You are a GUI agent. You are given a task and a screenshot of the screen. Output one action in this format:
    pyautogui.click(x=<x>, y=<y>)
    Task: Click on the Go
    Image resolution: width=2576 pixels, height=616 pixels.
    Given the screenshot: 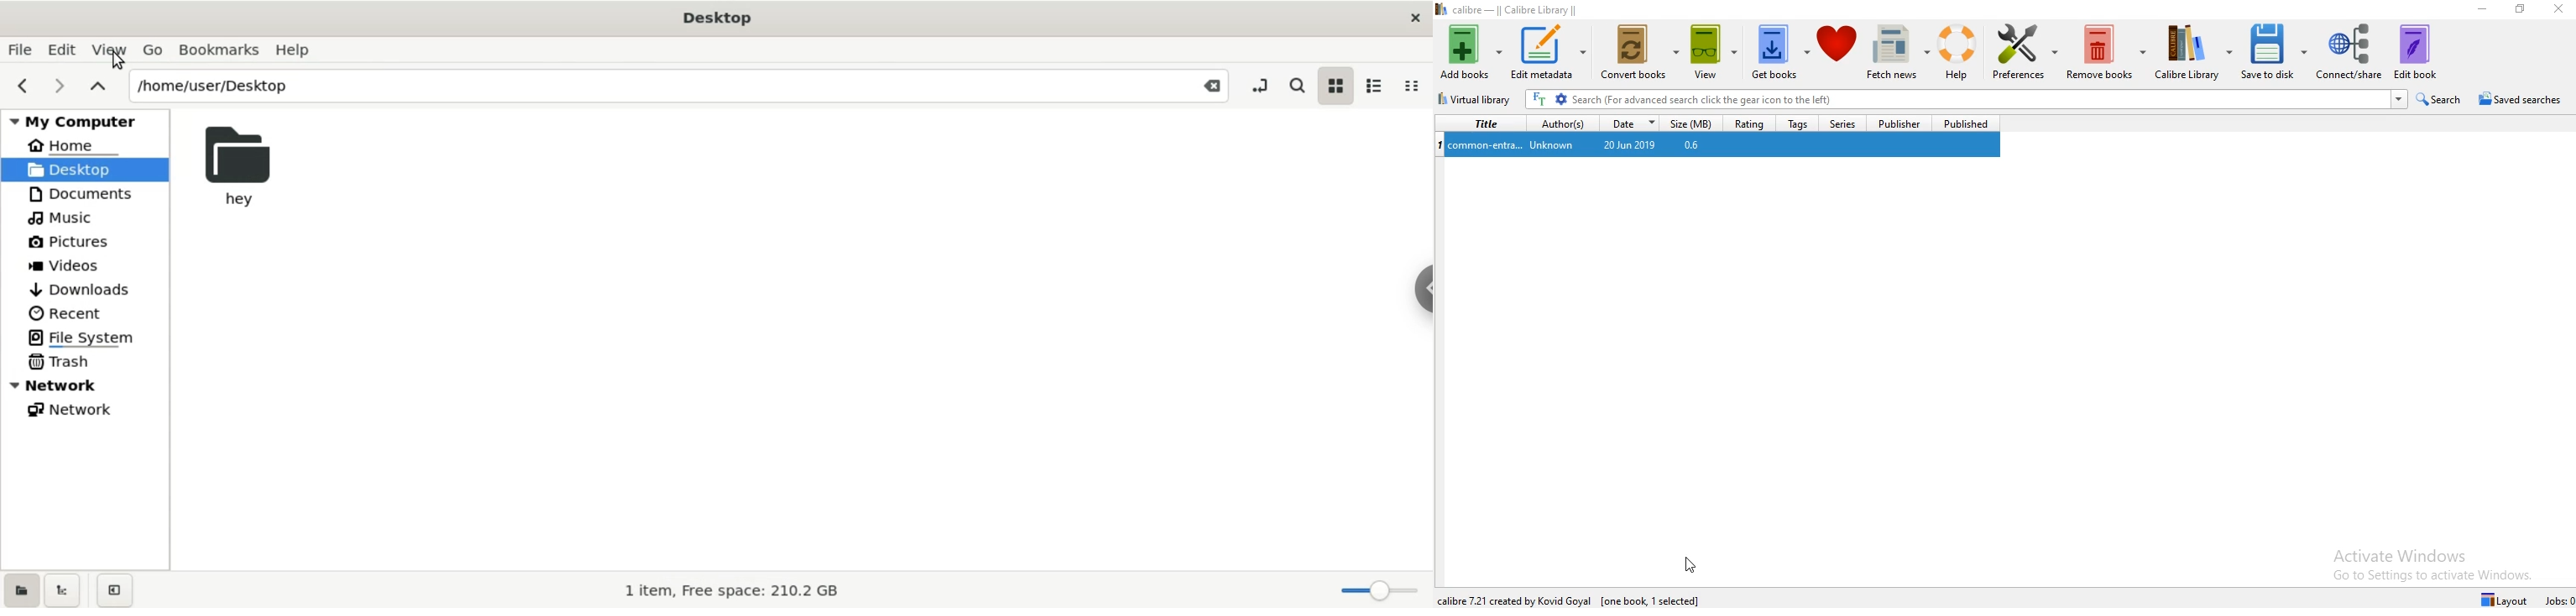 What is the action you would take?
    pyautogui.click(x=154, y=49)
    